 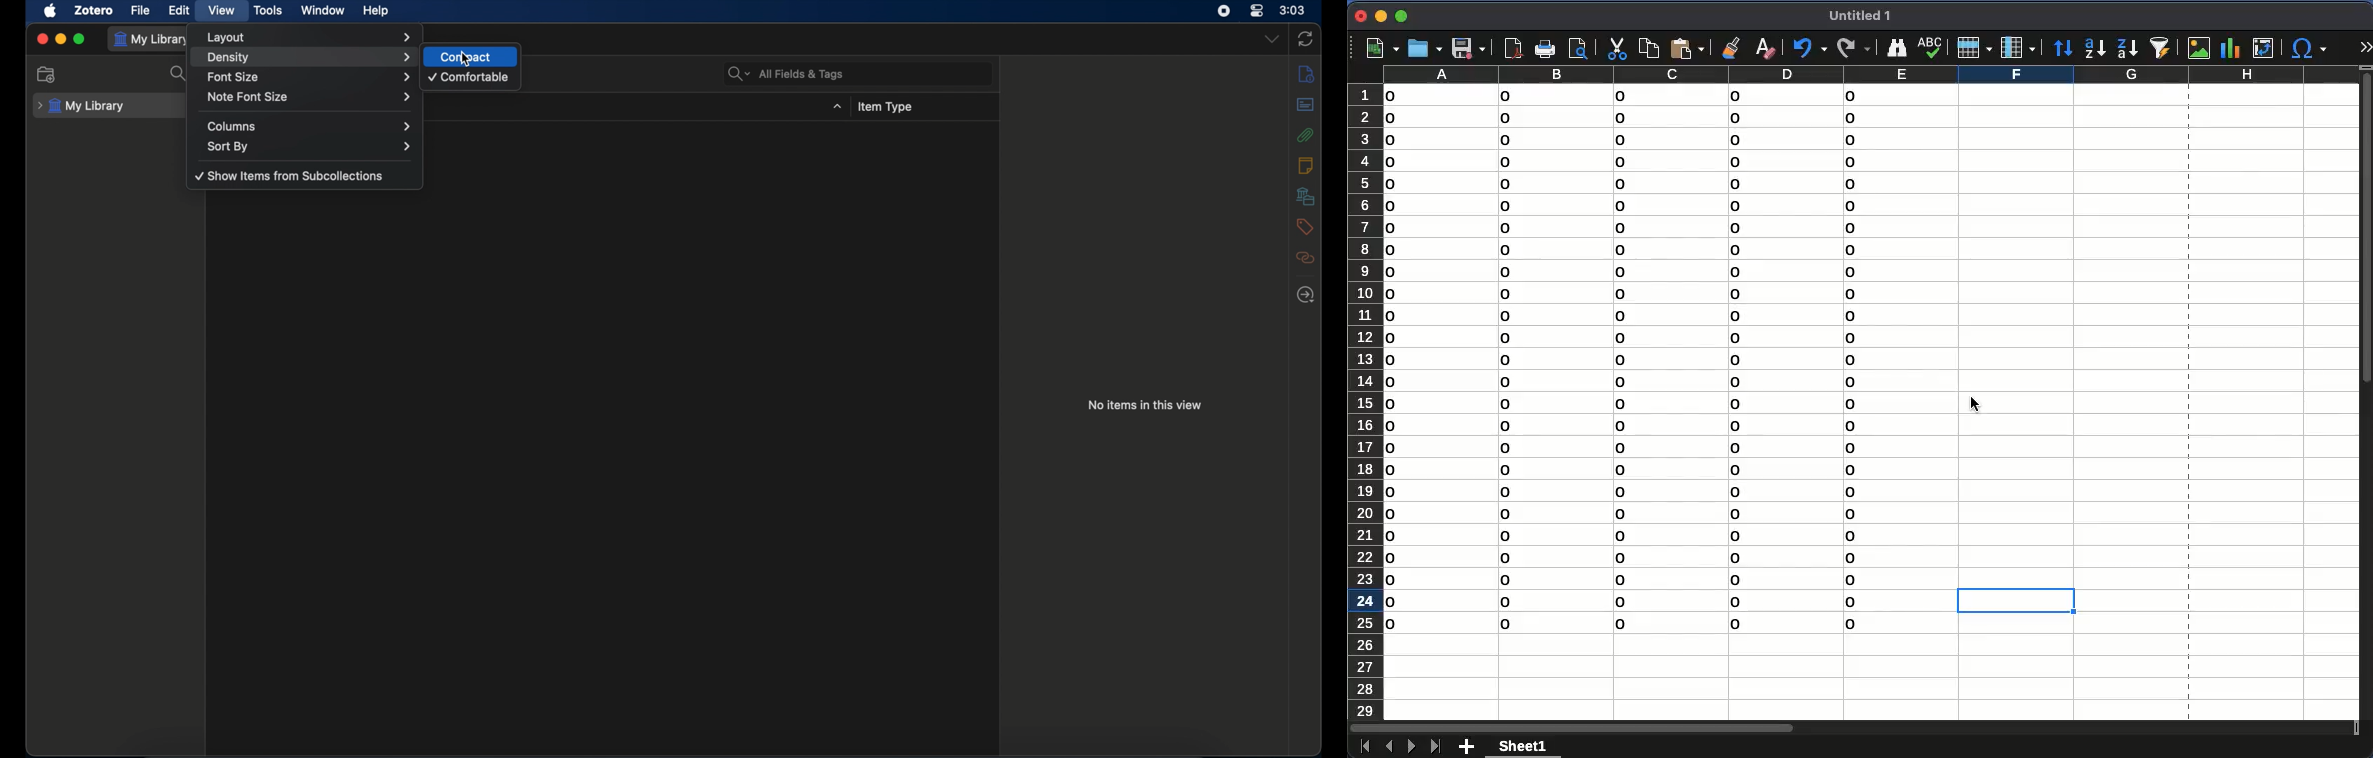 What do you see at coordinates (1304, 226) in the screenshot?
I see `tags` at bounding box center [1304, 226].